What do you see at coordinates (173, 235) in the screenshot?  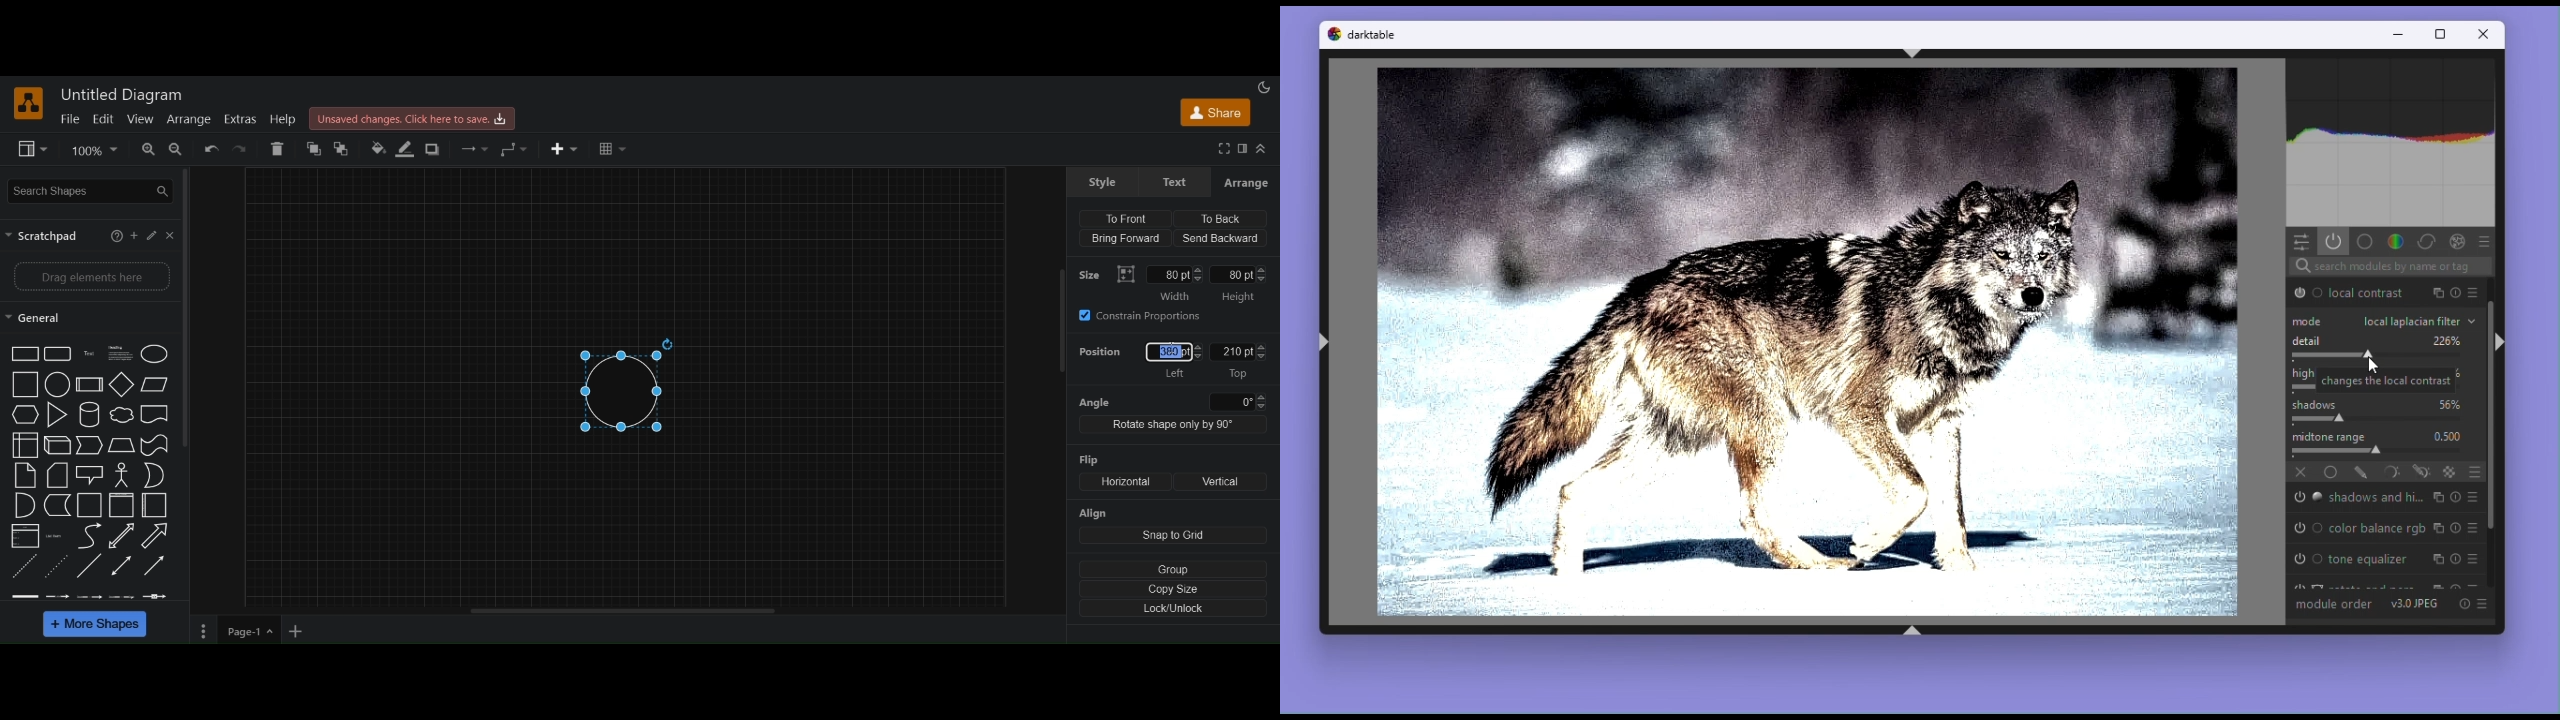 I see `close` at bounding box center [173, 235].